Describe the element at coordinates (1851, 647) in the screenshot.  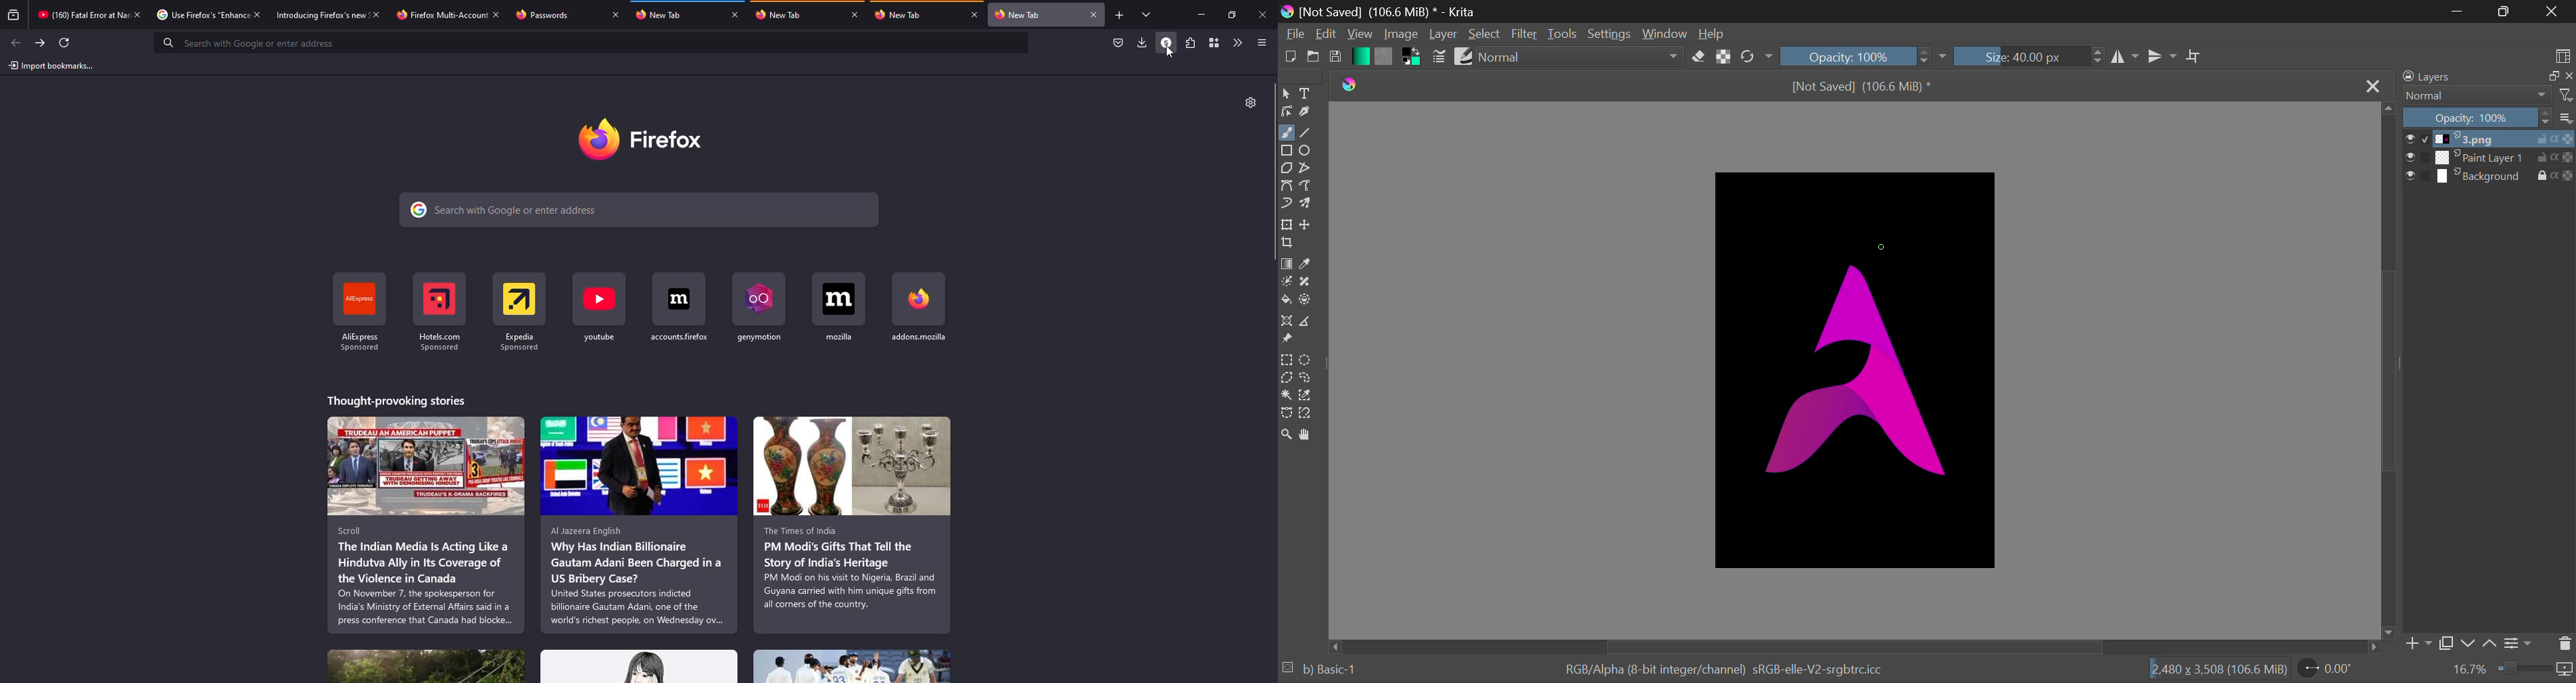
I see `Scroll Bar` at that location.